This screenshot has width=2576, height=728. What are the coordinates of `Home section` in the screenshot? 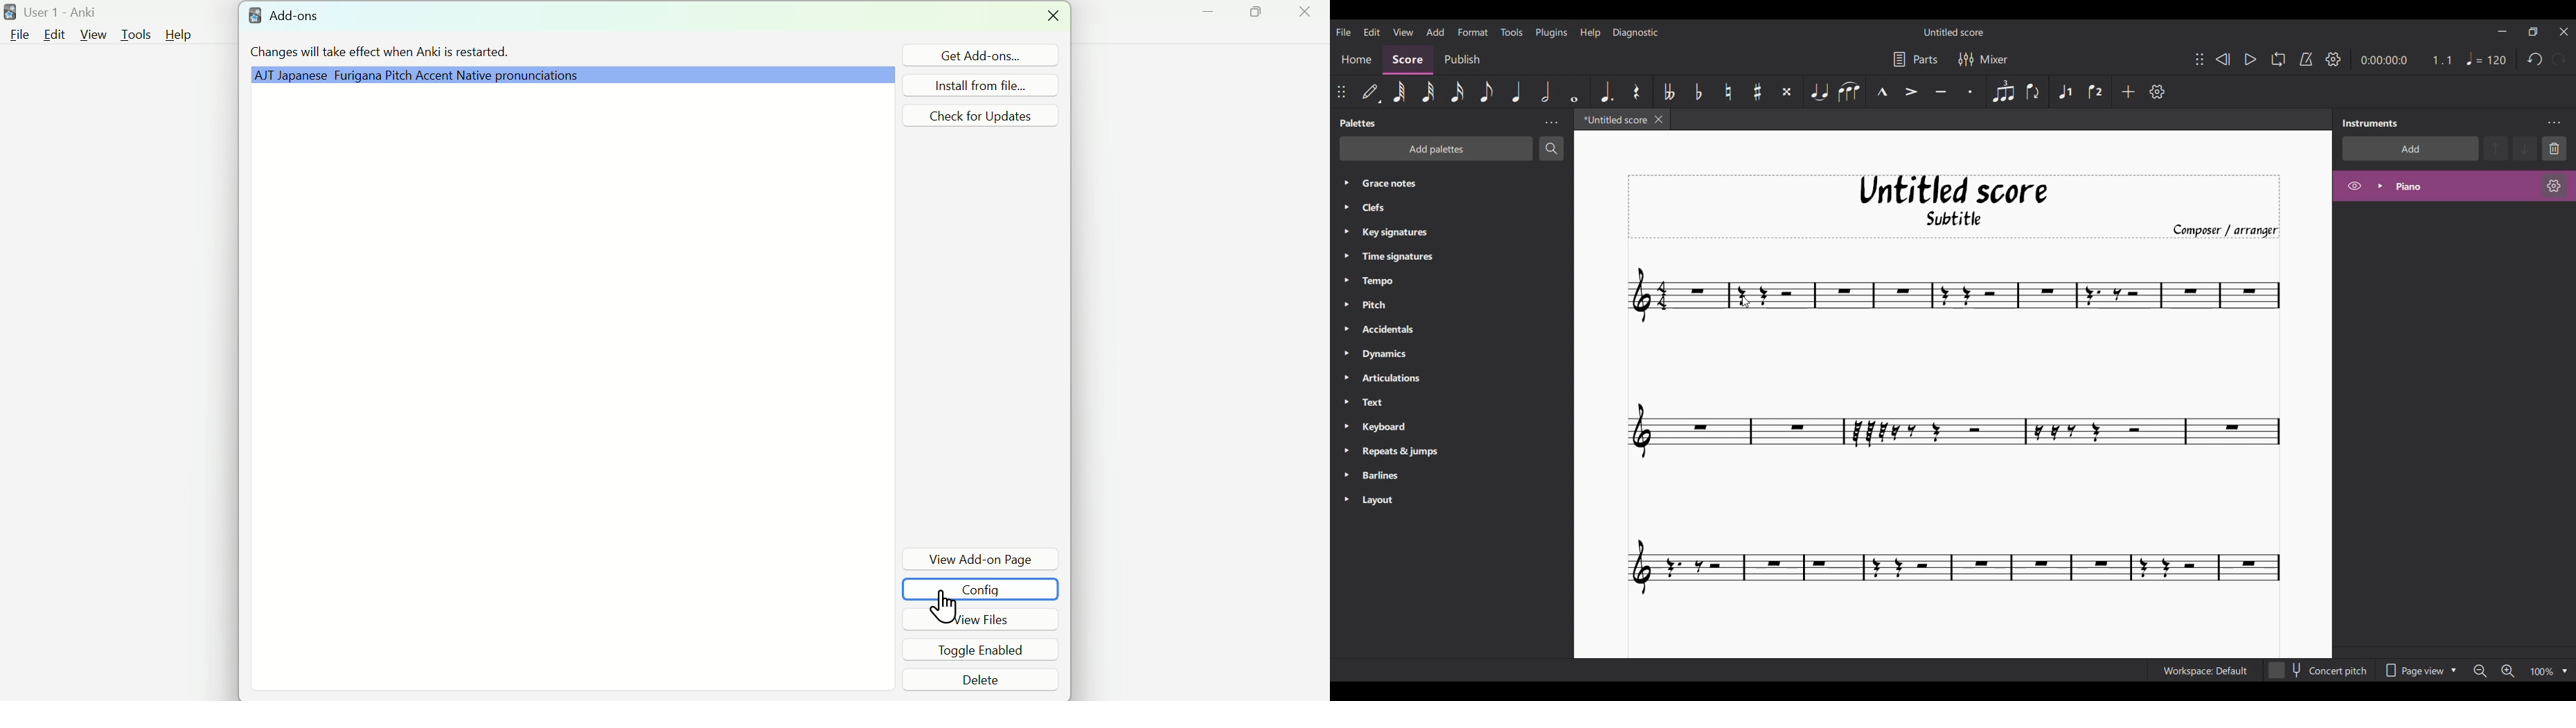 It's located at (1357, 59).